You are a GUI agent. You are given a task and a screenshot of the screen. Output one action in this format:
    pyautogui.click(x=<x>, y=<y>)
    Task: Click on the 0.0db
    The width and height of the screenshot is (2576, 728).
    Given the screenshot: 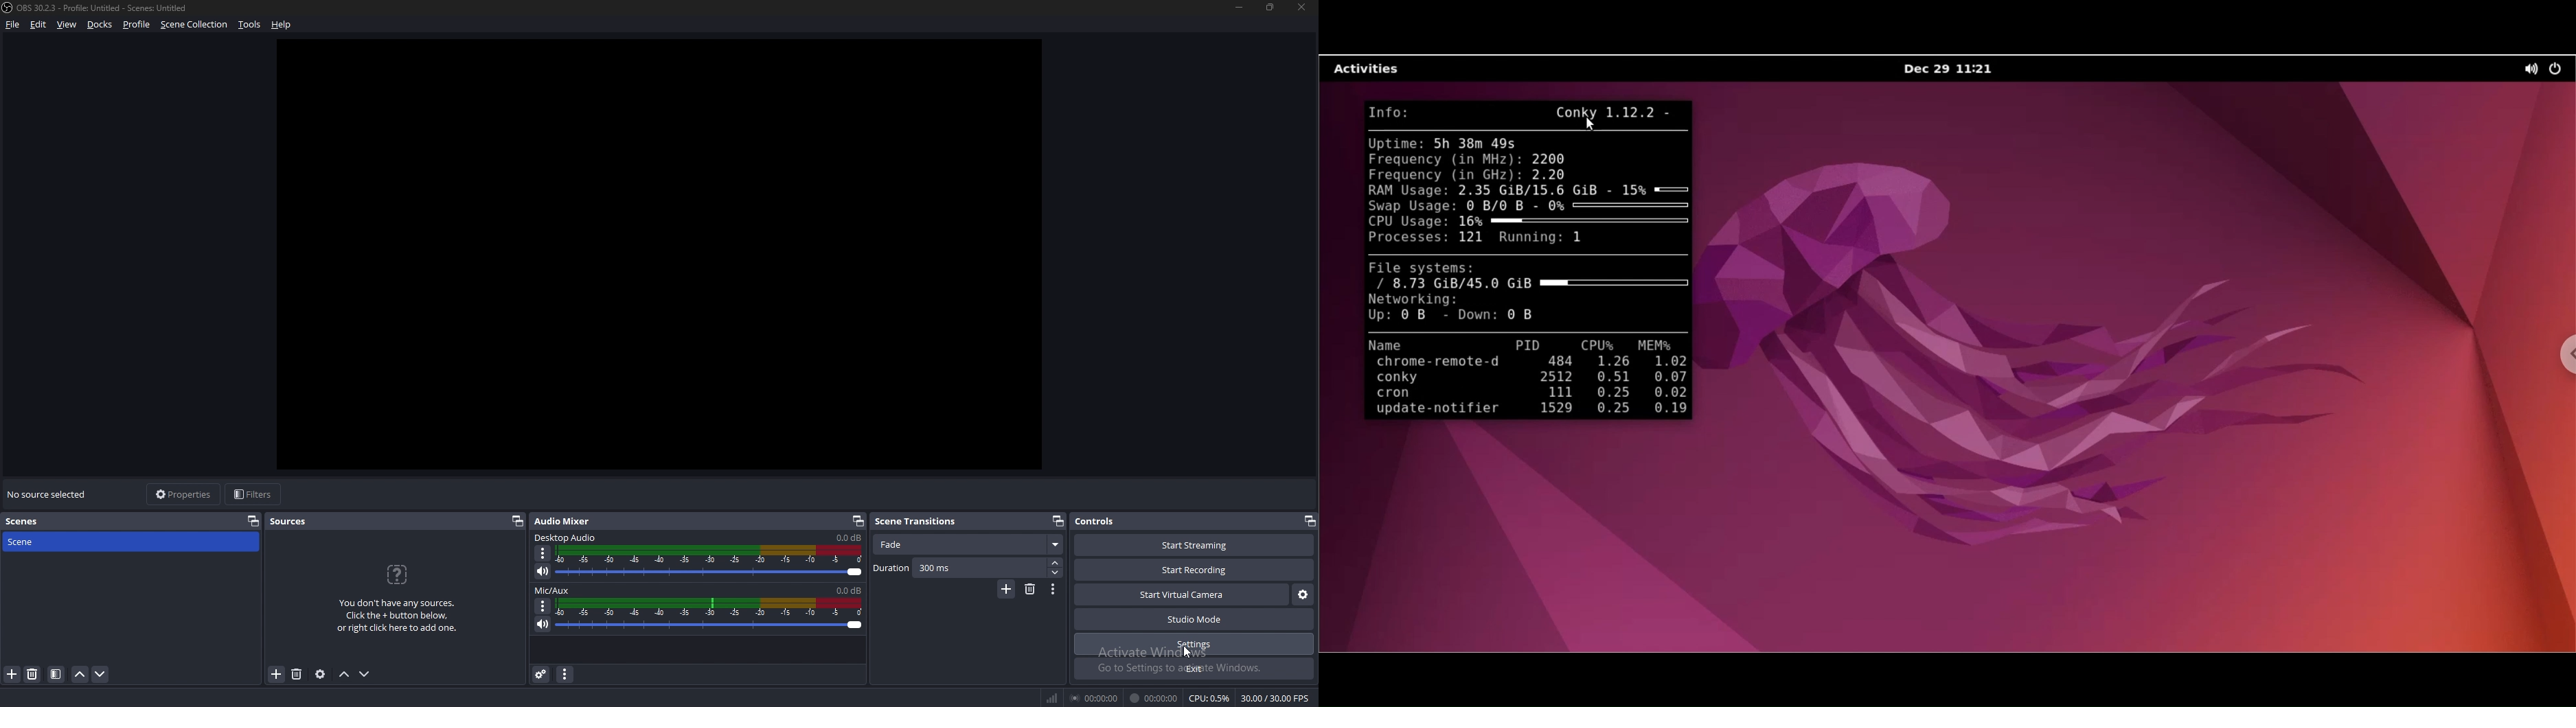 What is the action you would take?
    pyautogui.click(x=848, y=589)
    